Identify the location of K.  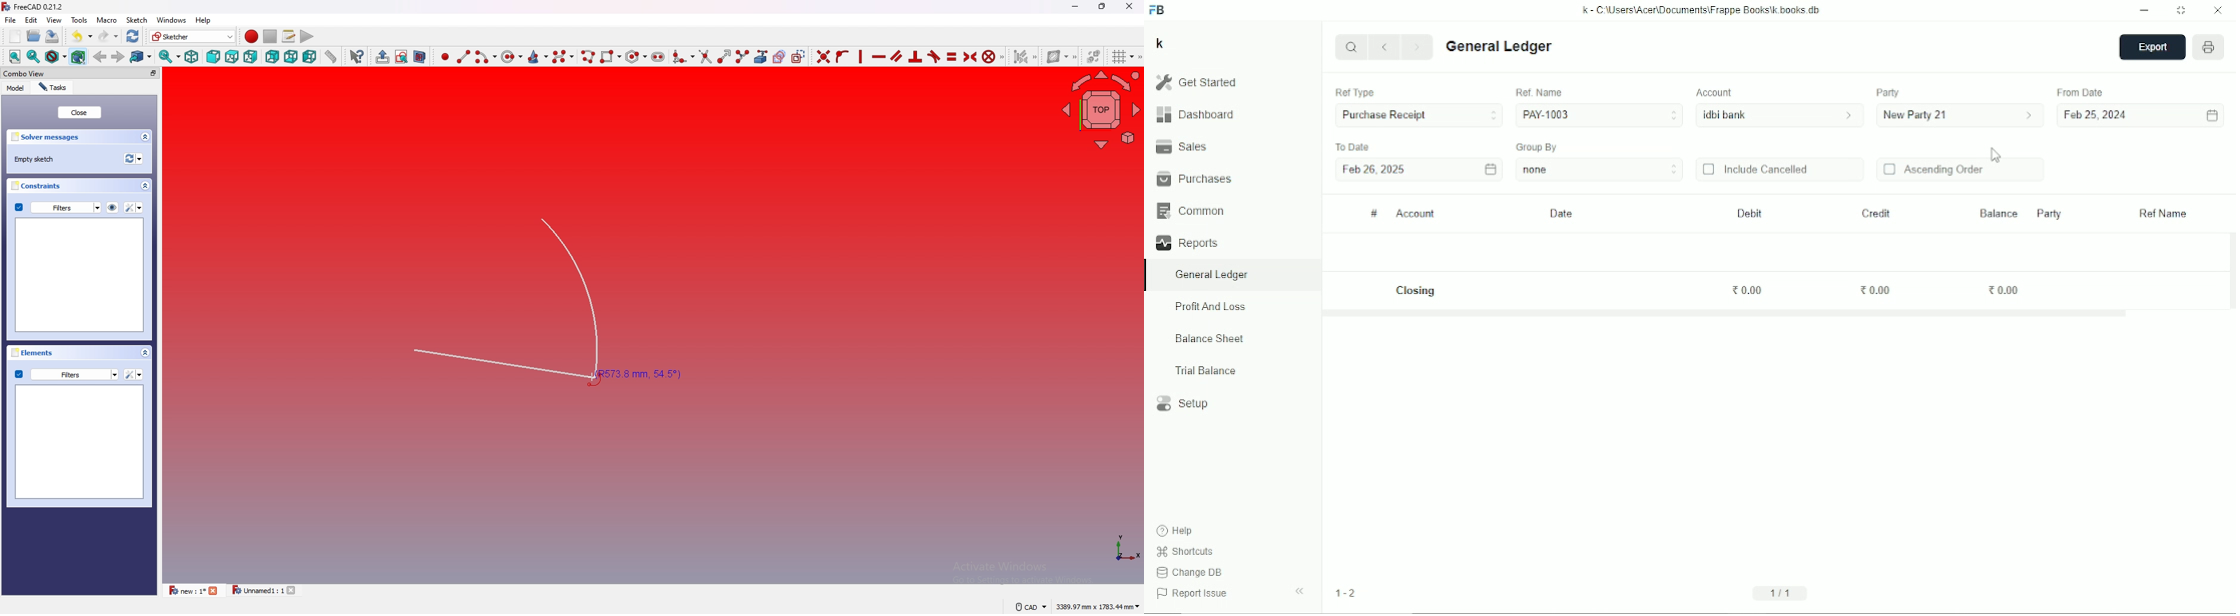
(1160, 43).